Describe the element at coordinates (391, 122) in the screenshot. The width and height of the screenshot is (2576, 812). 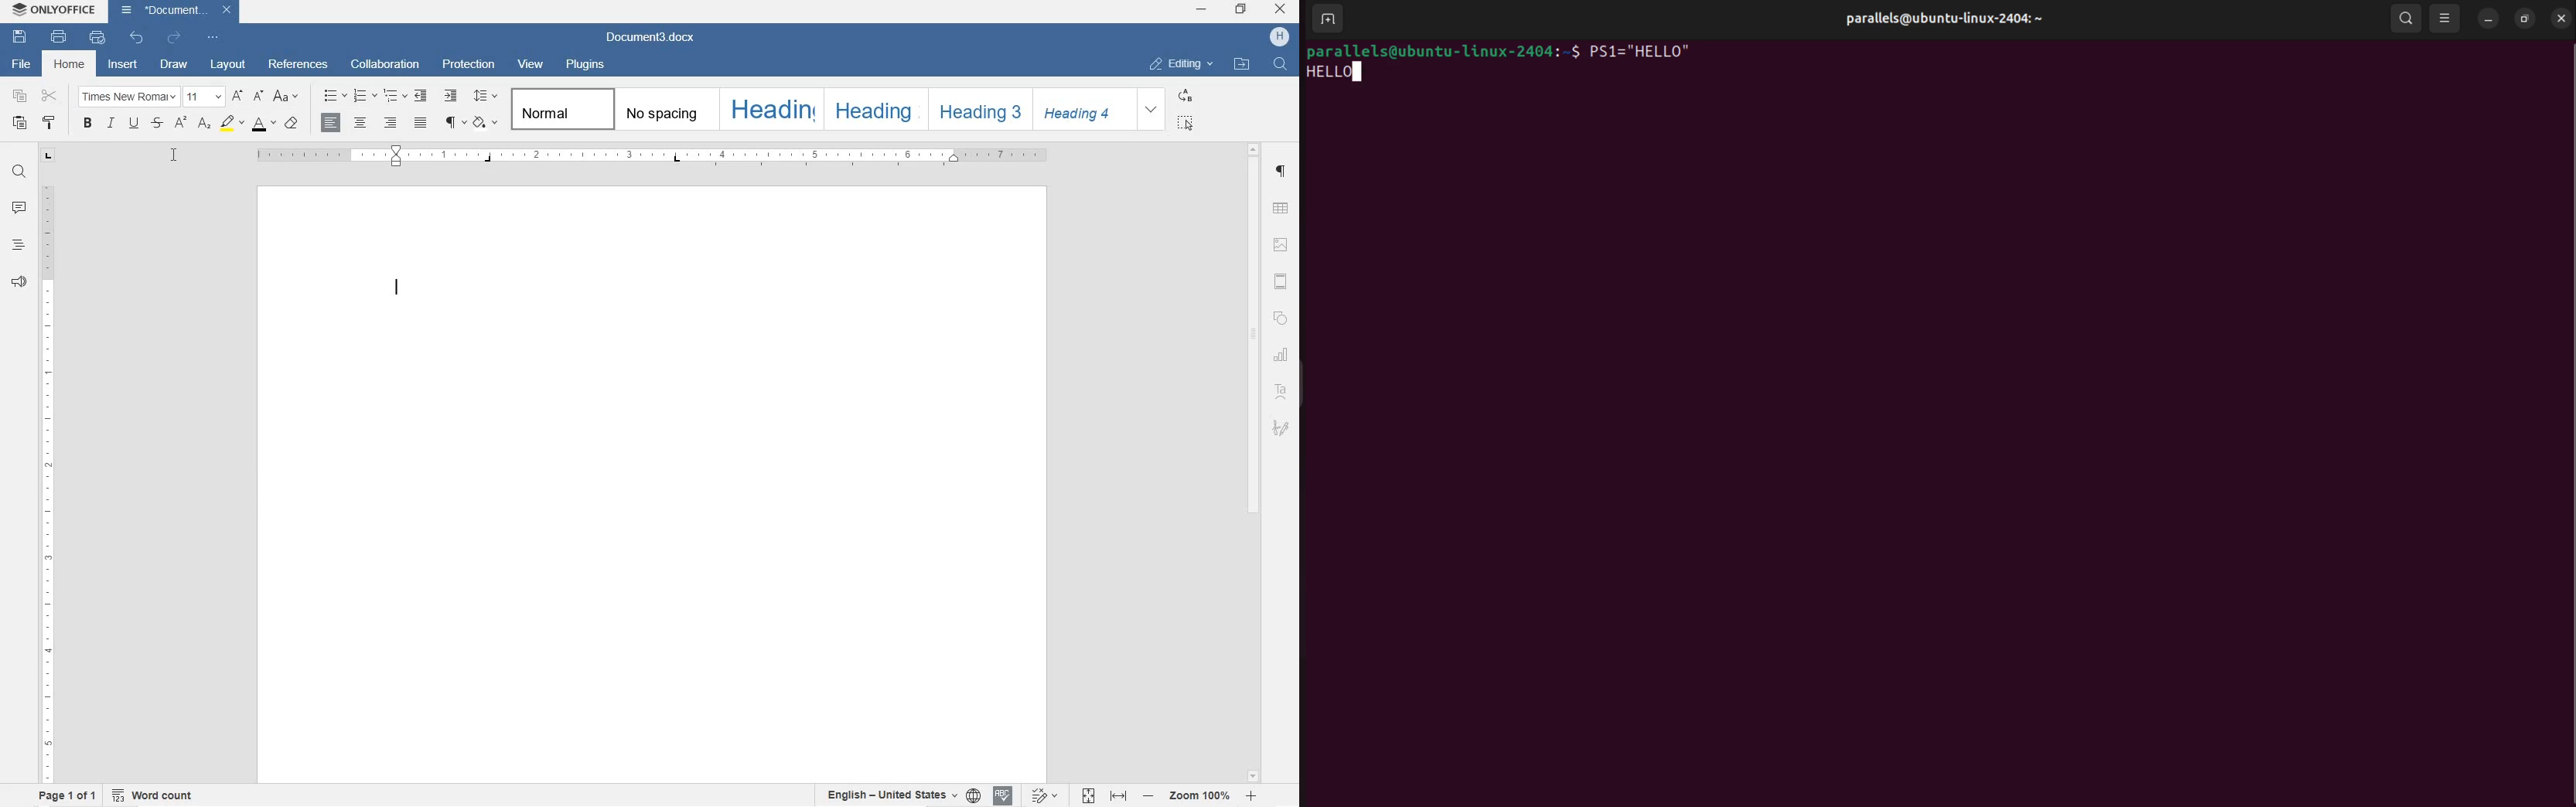
I see `ALIGN RIGHT` at that location.